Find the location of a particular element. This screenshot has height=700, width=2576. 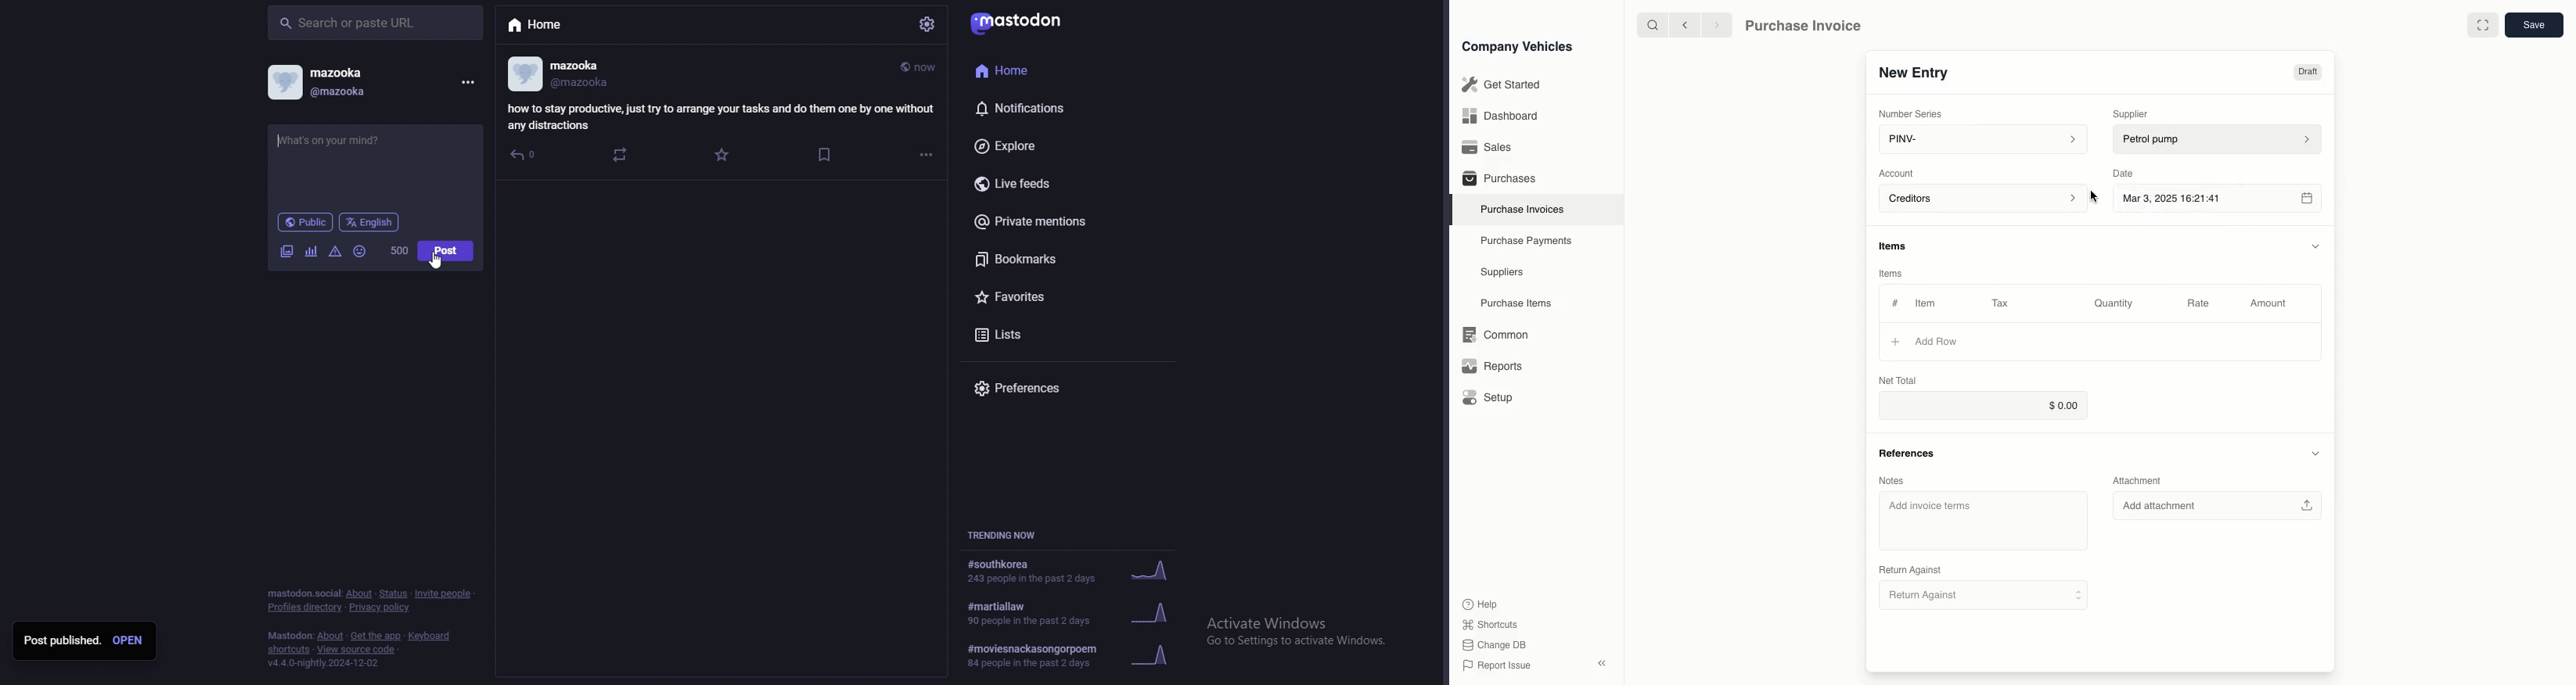

Suppliers is located at coordinates (1501, 273).